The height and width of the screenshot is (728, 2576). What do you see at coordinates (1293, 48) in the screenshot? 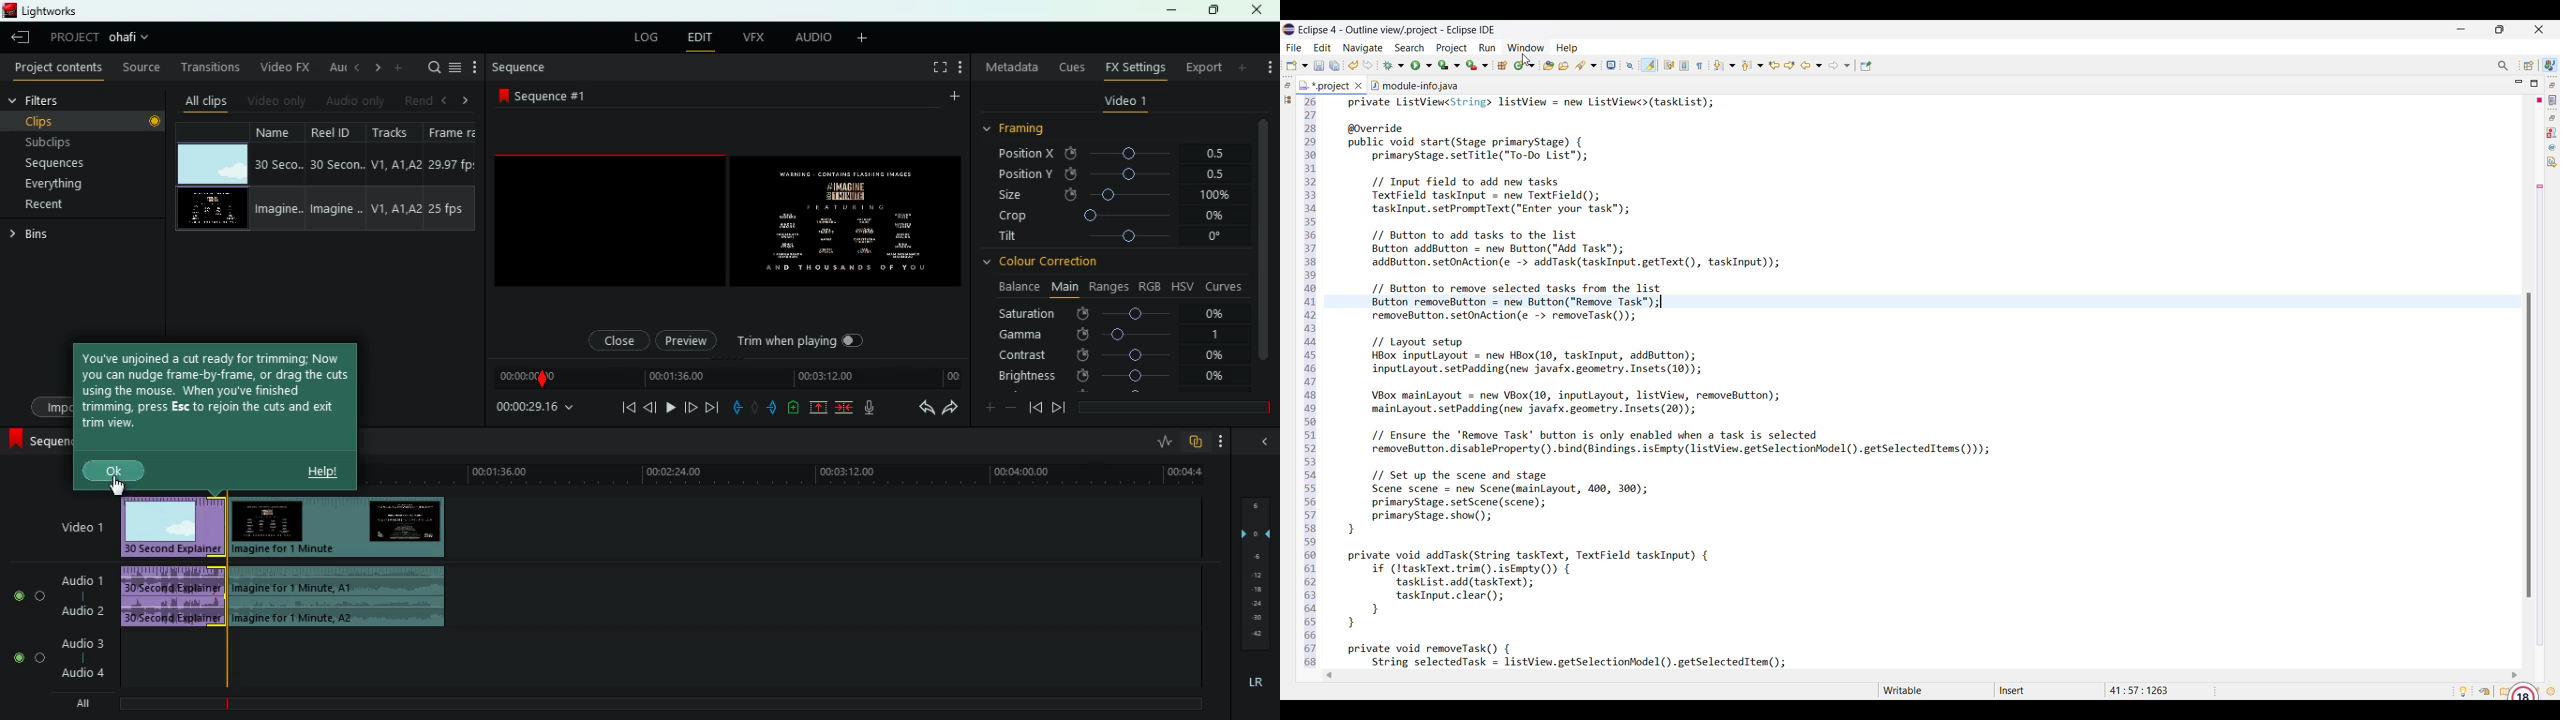
I see `File menu` at bounding box center [1293, 48].